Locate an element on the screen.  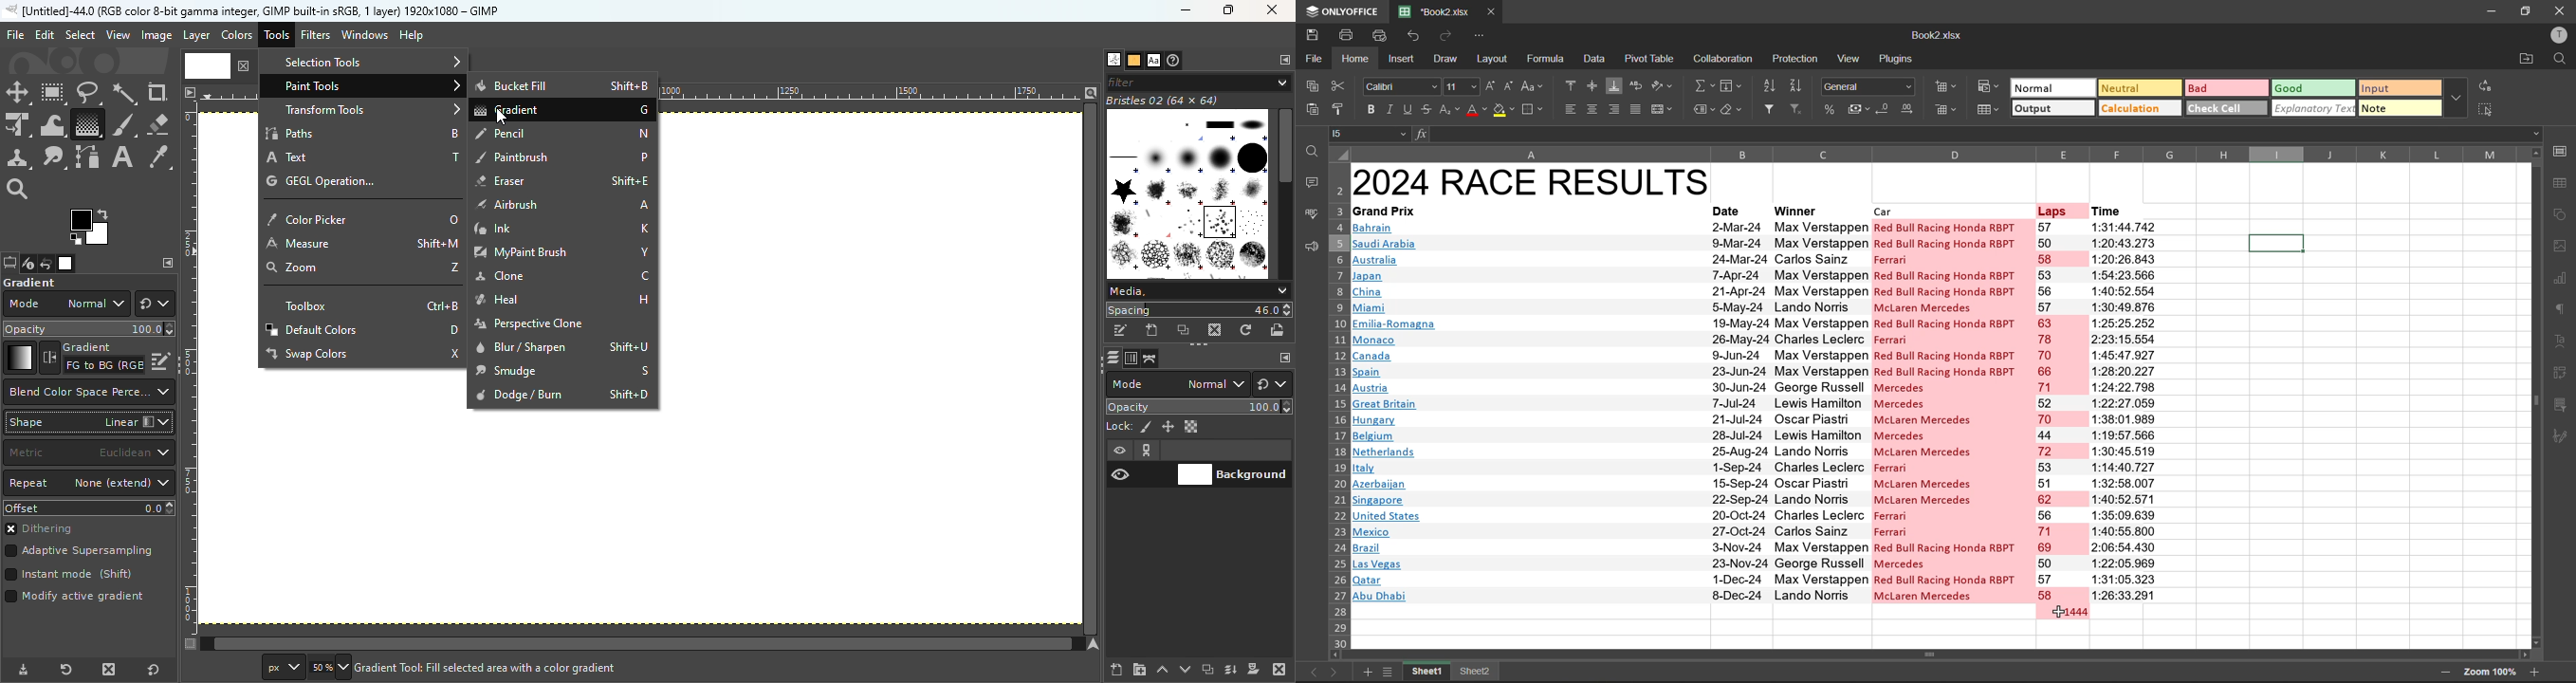
laps is located at coordinates (2055, 210).